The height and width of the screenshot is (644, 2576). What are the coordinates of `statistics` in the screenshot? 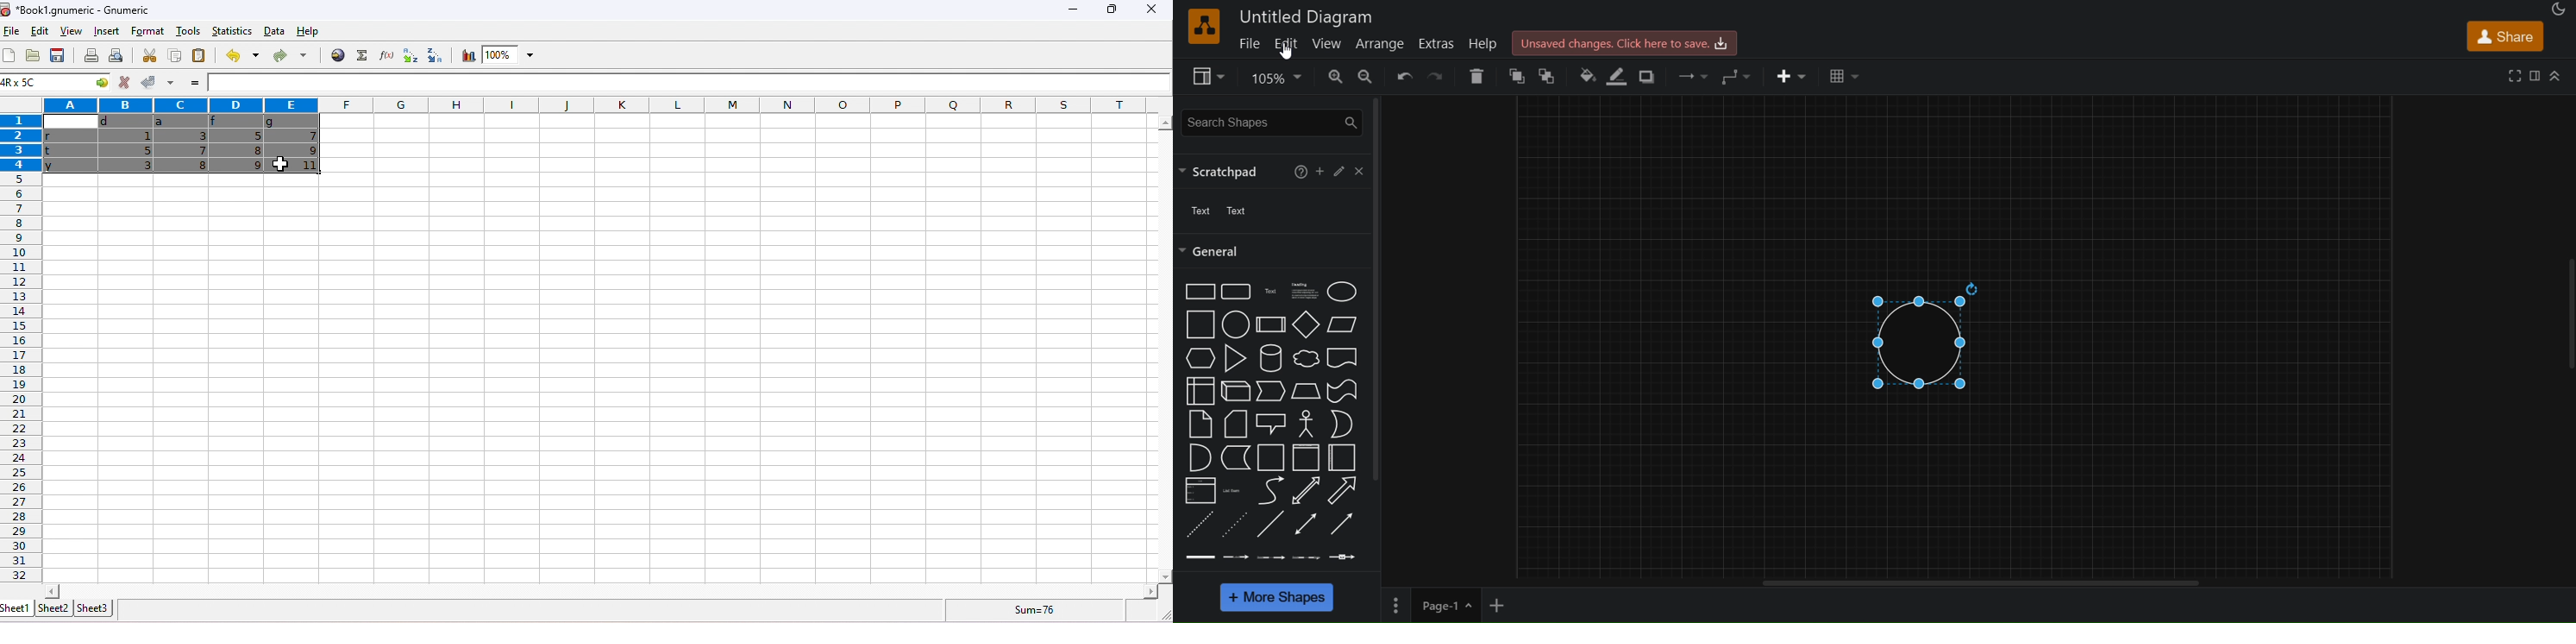 It's located at (230, 30).